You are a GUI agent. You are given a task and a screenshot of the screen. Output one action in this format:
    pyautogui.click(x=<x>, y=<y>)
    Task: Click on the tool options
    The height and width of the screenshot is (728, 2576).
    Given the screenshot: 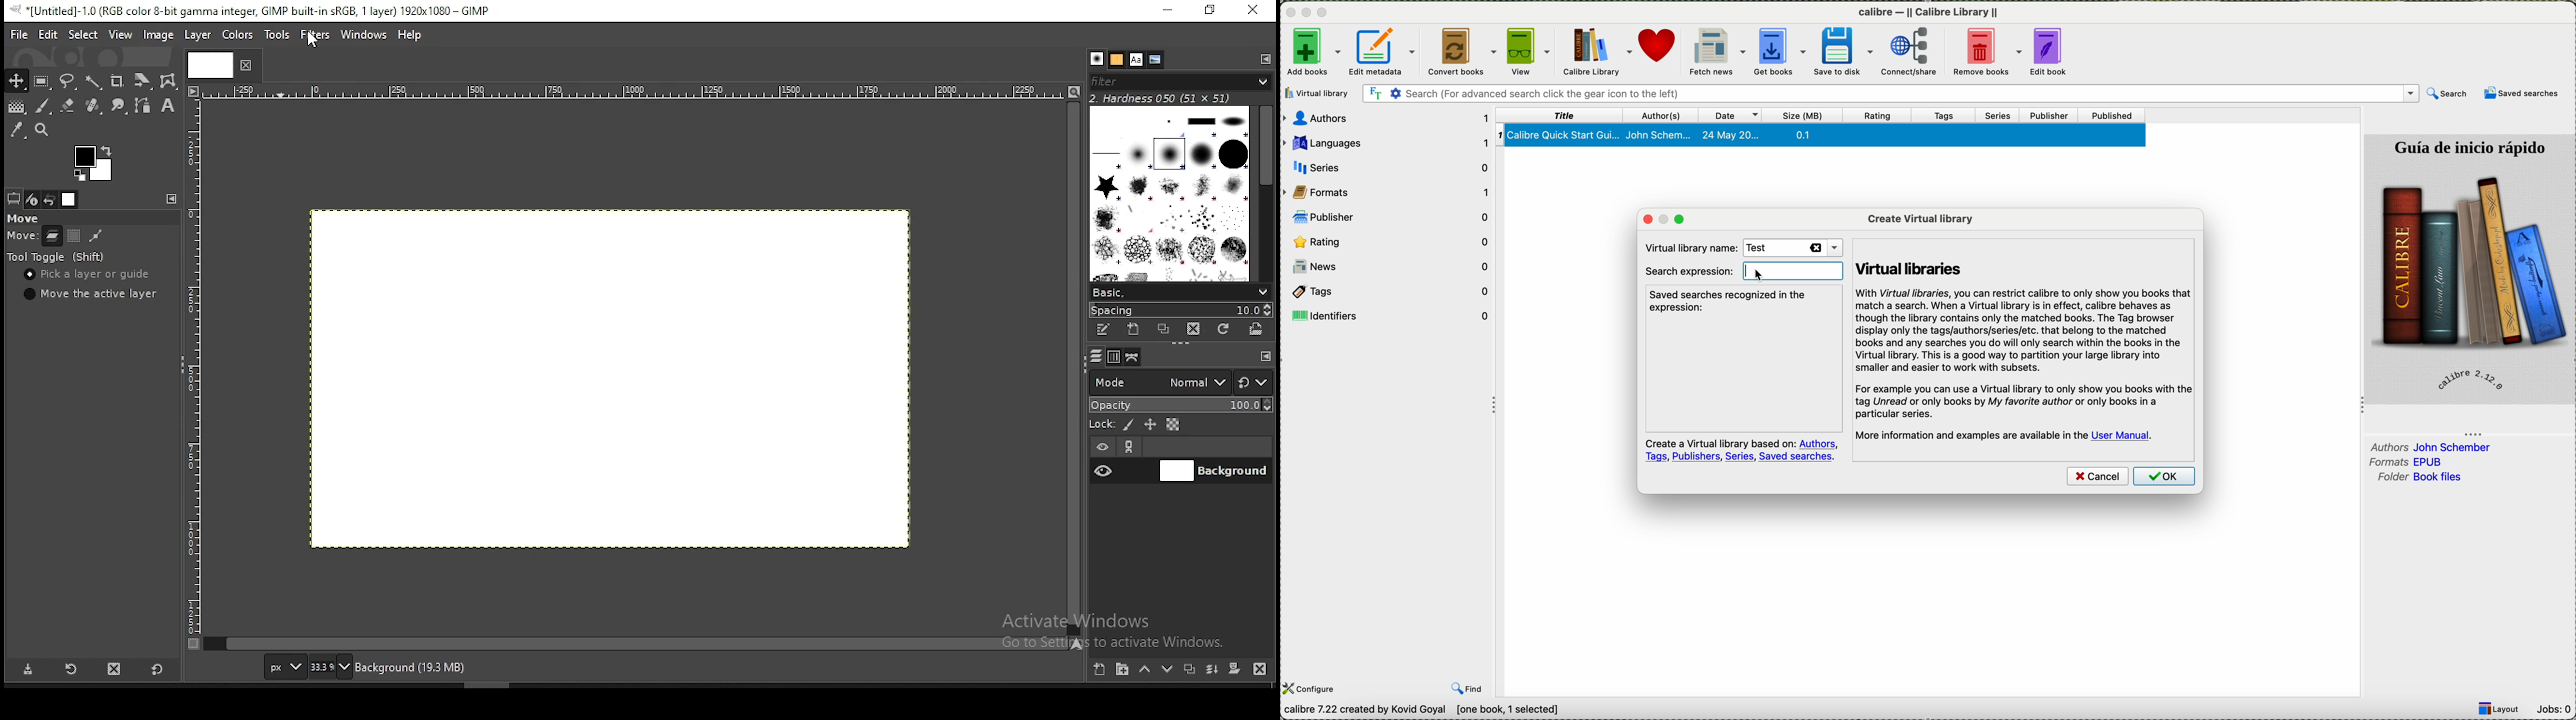 What is the action you would take?
    pyautogui.click(x=15, y=199)
    